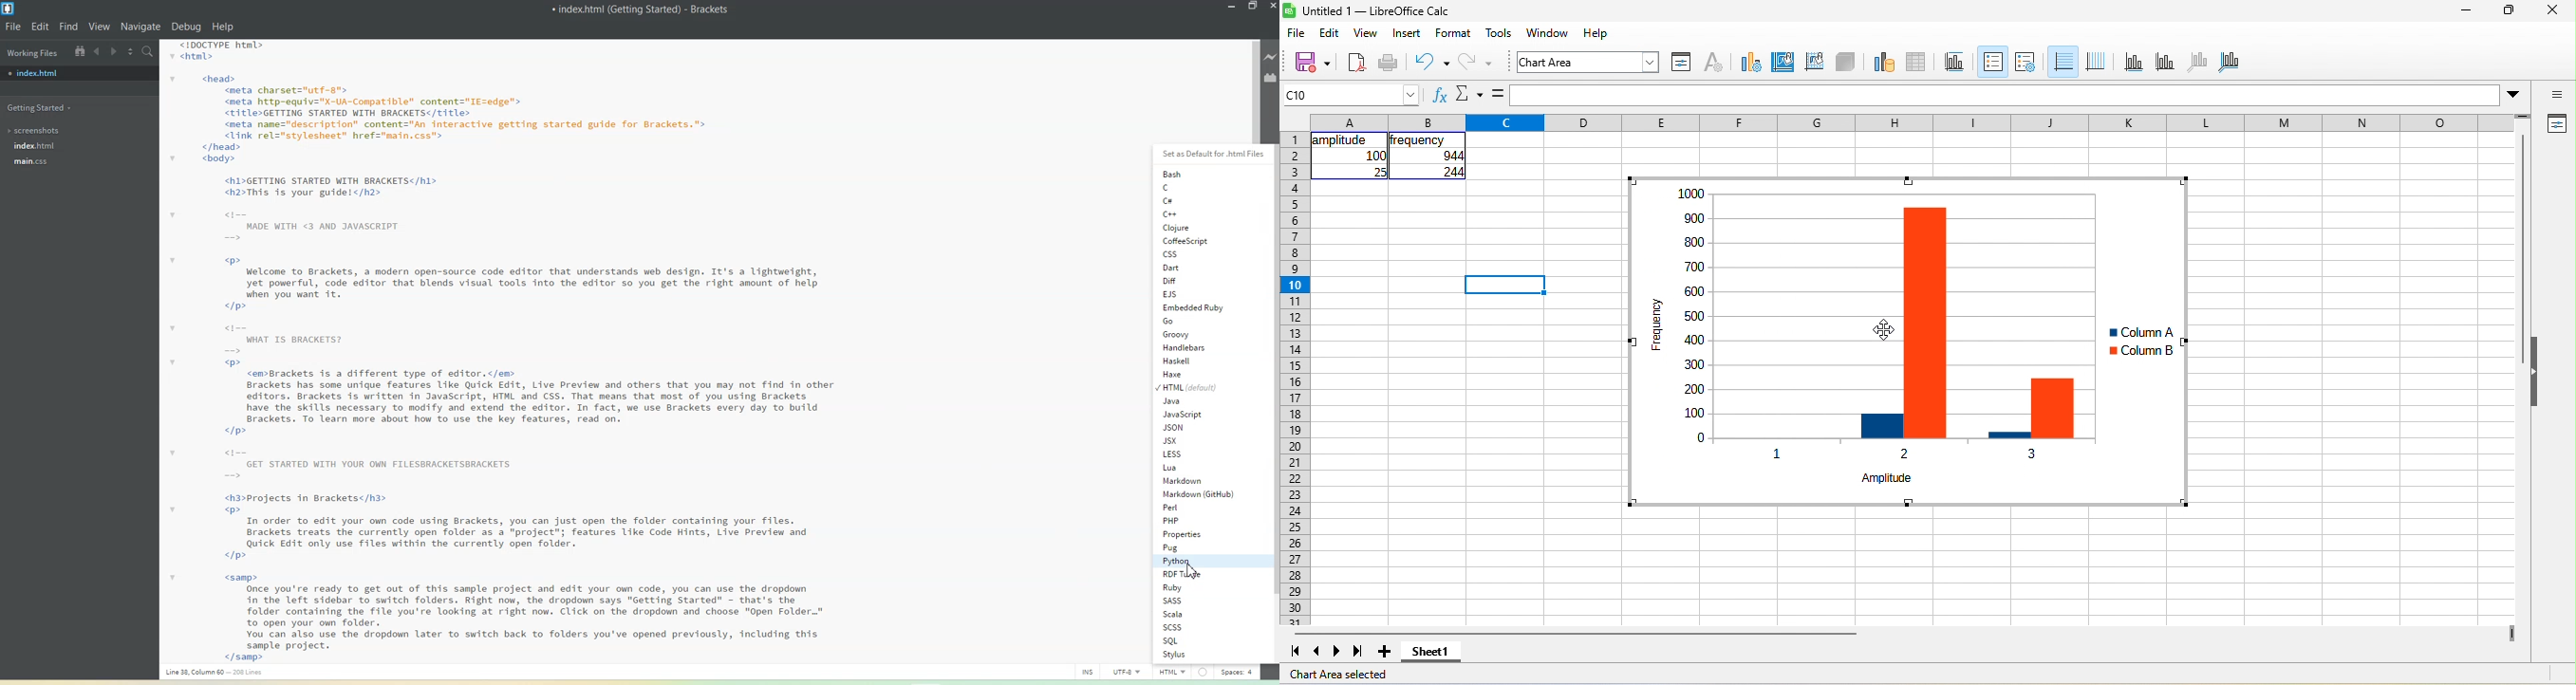  I want to click on export directly as pdf, so click(1356, 64).